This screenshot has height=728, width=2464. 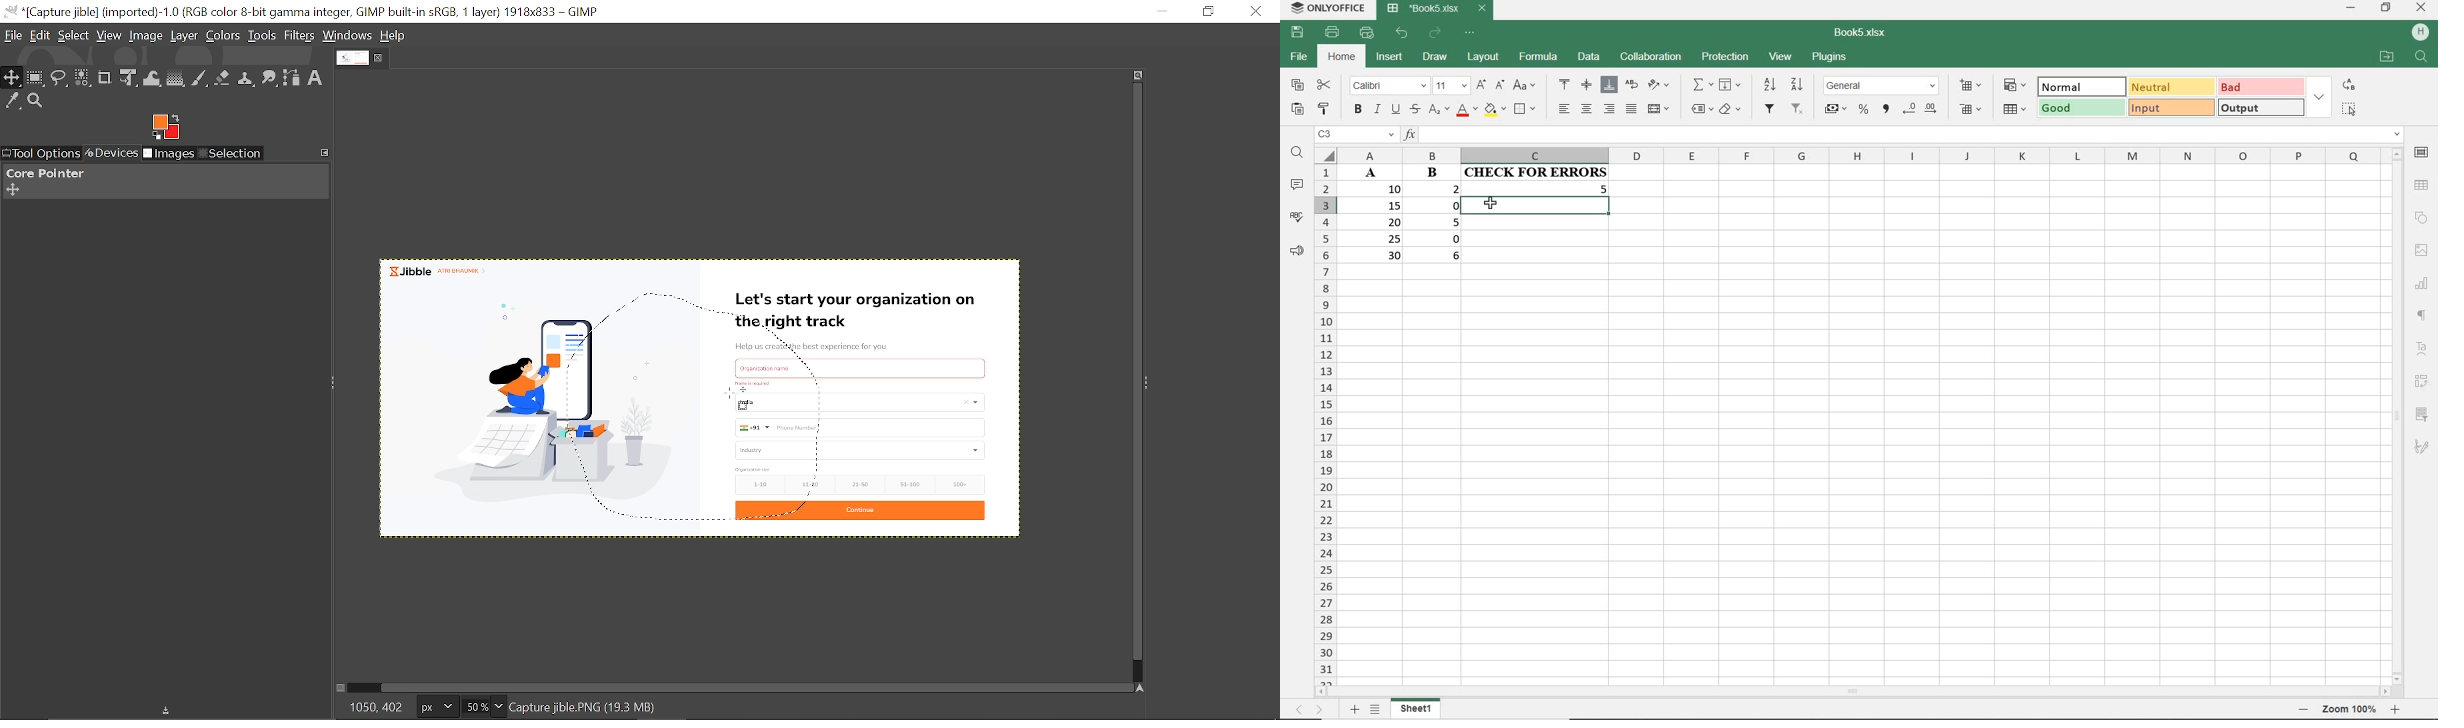 I want to click on DRAW, so click(x=1436, y=59).